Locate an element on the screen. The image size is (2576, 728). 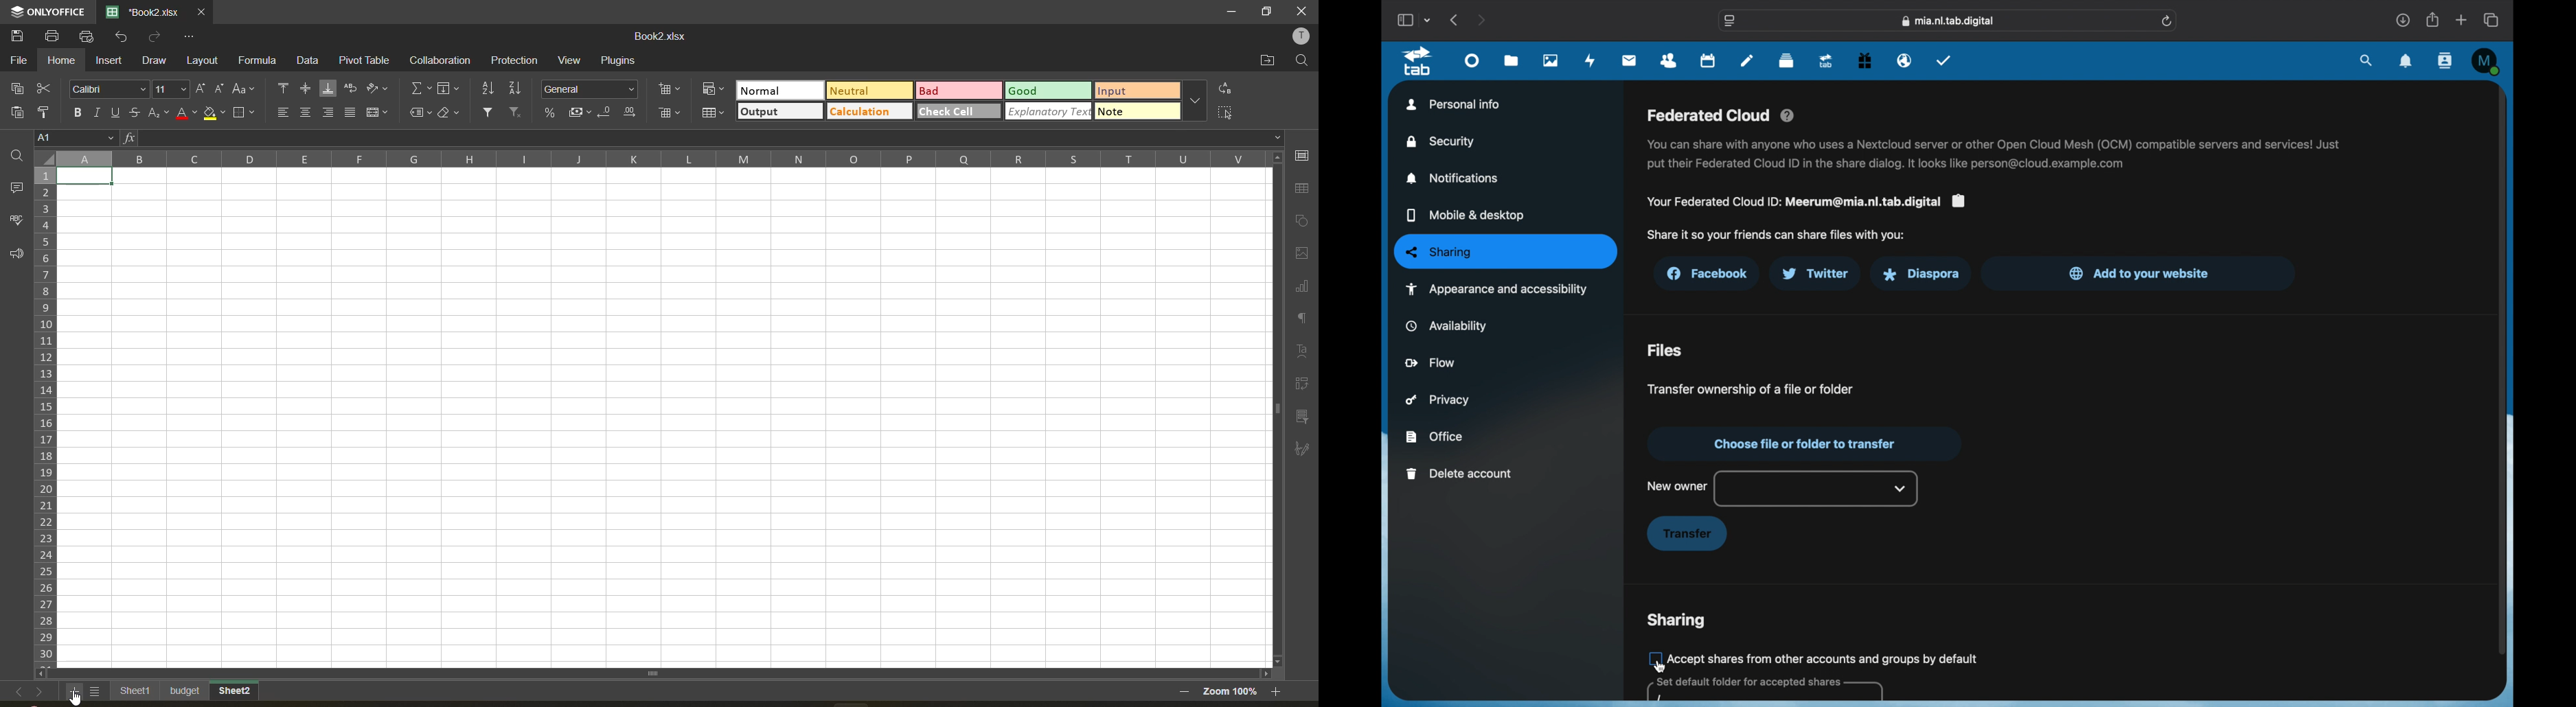
file is located at coordinates (16, 60).